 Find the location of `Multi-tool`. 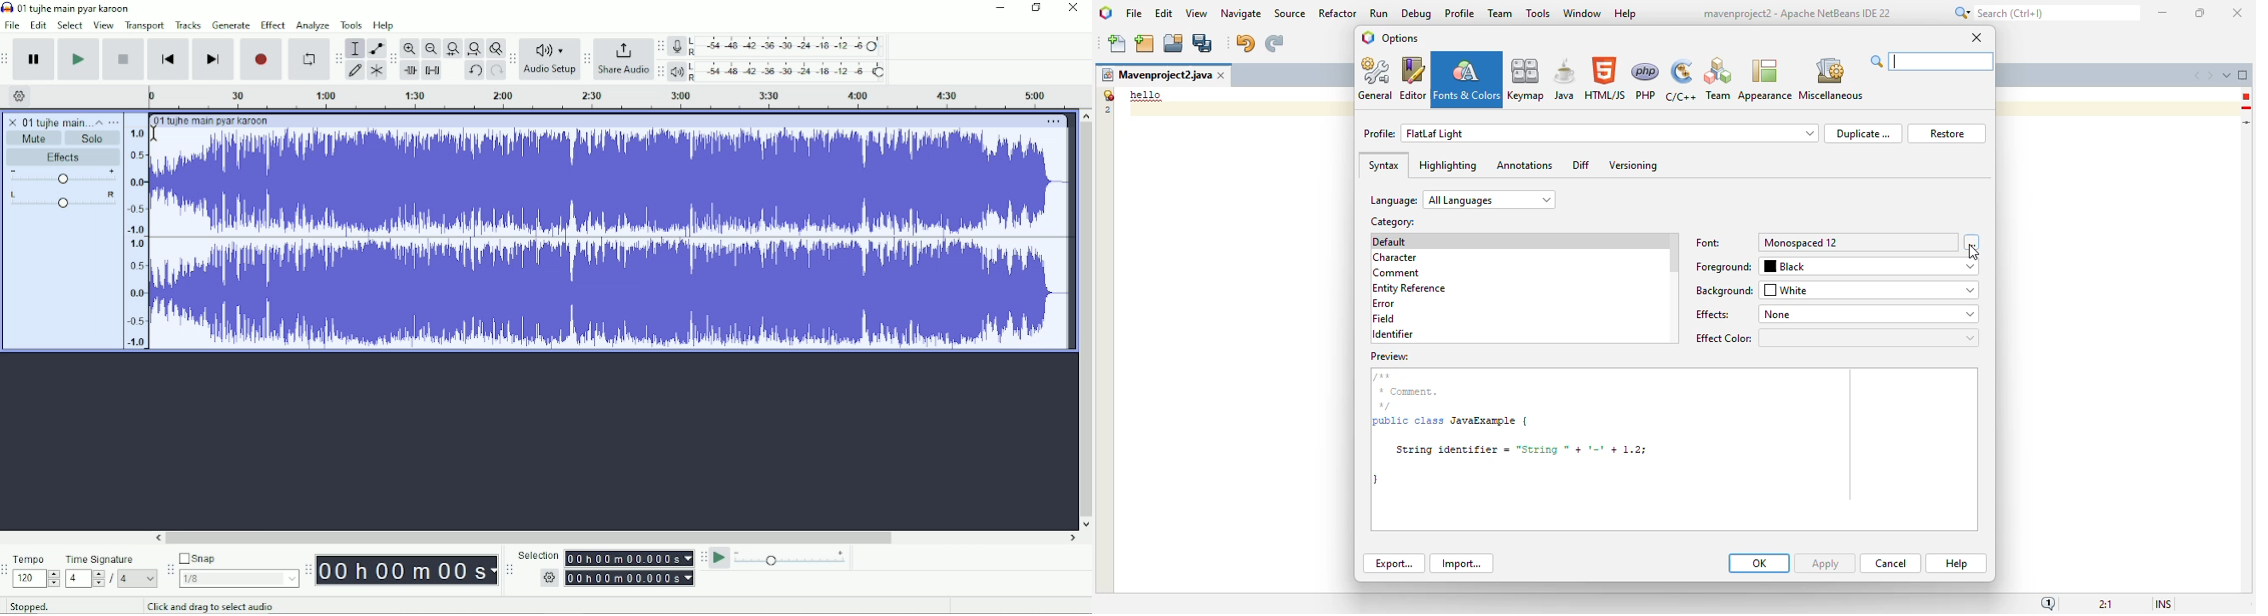

Multi-tool is located at coordinates (375, 70).